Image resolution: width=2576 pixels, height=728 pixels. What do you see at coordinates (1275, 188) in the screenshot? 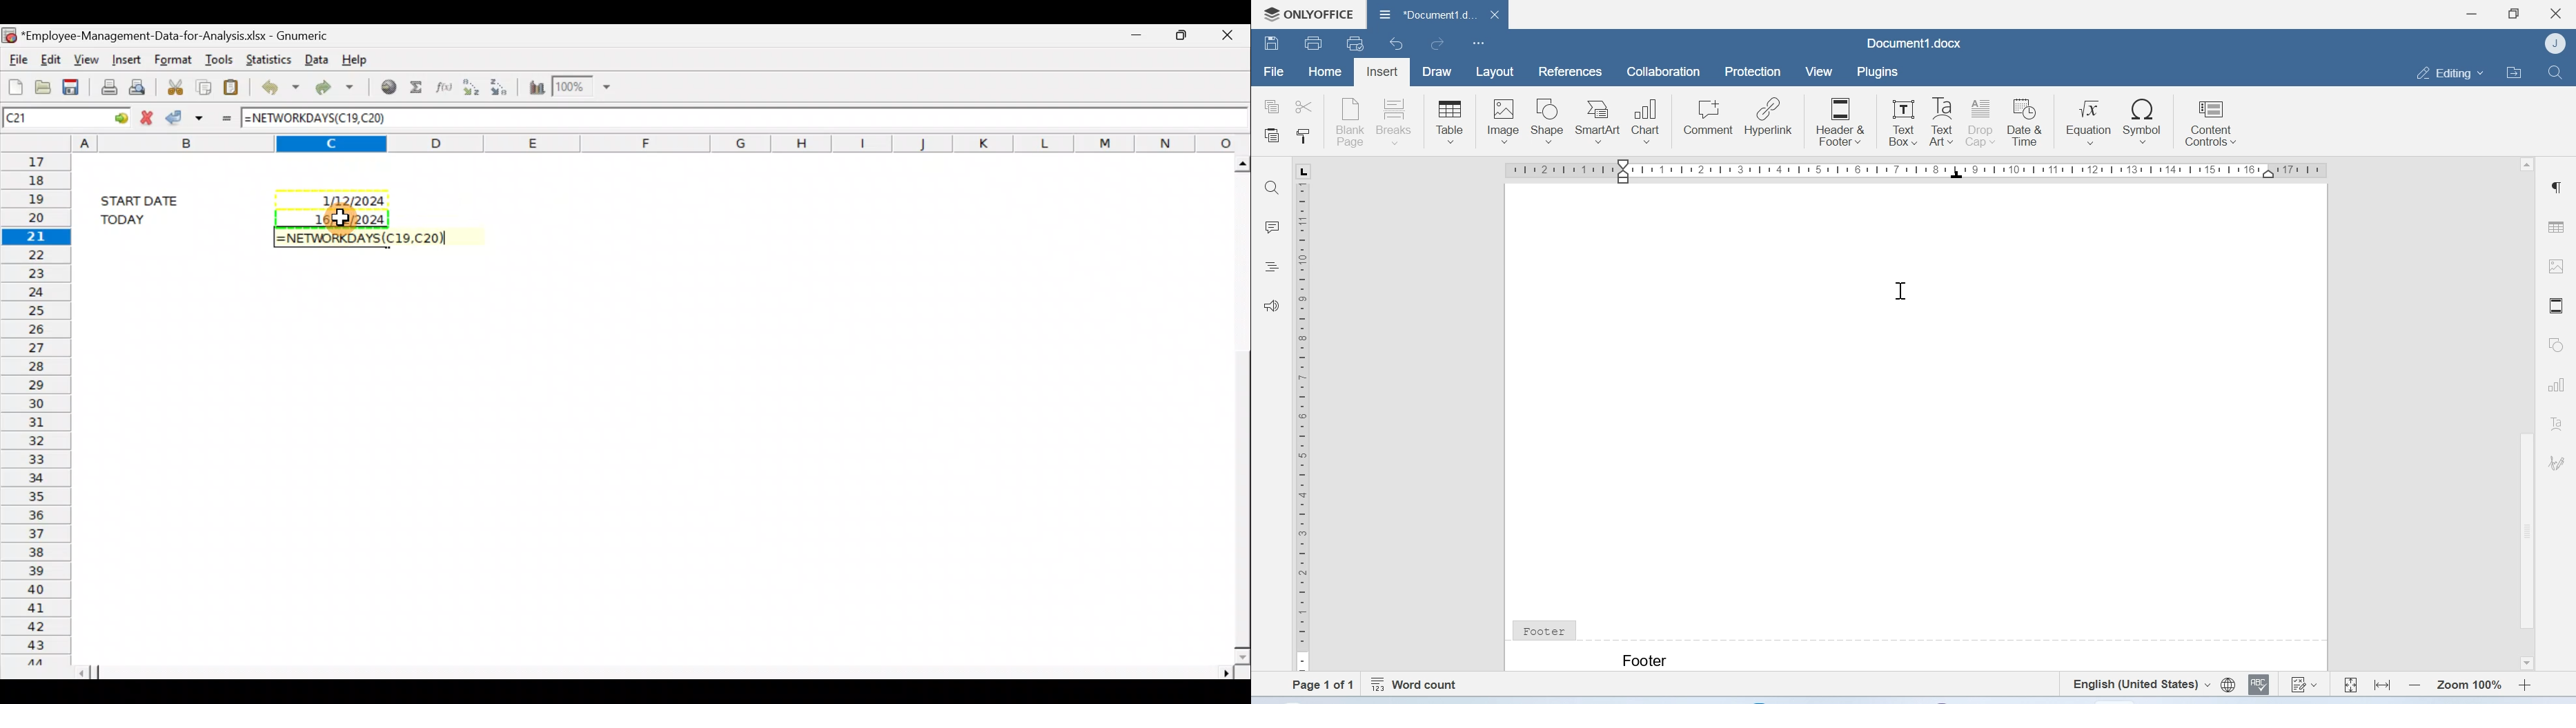
I see `Find` at bounding box center [1275, 188].